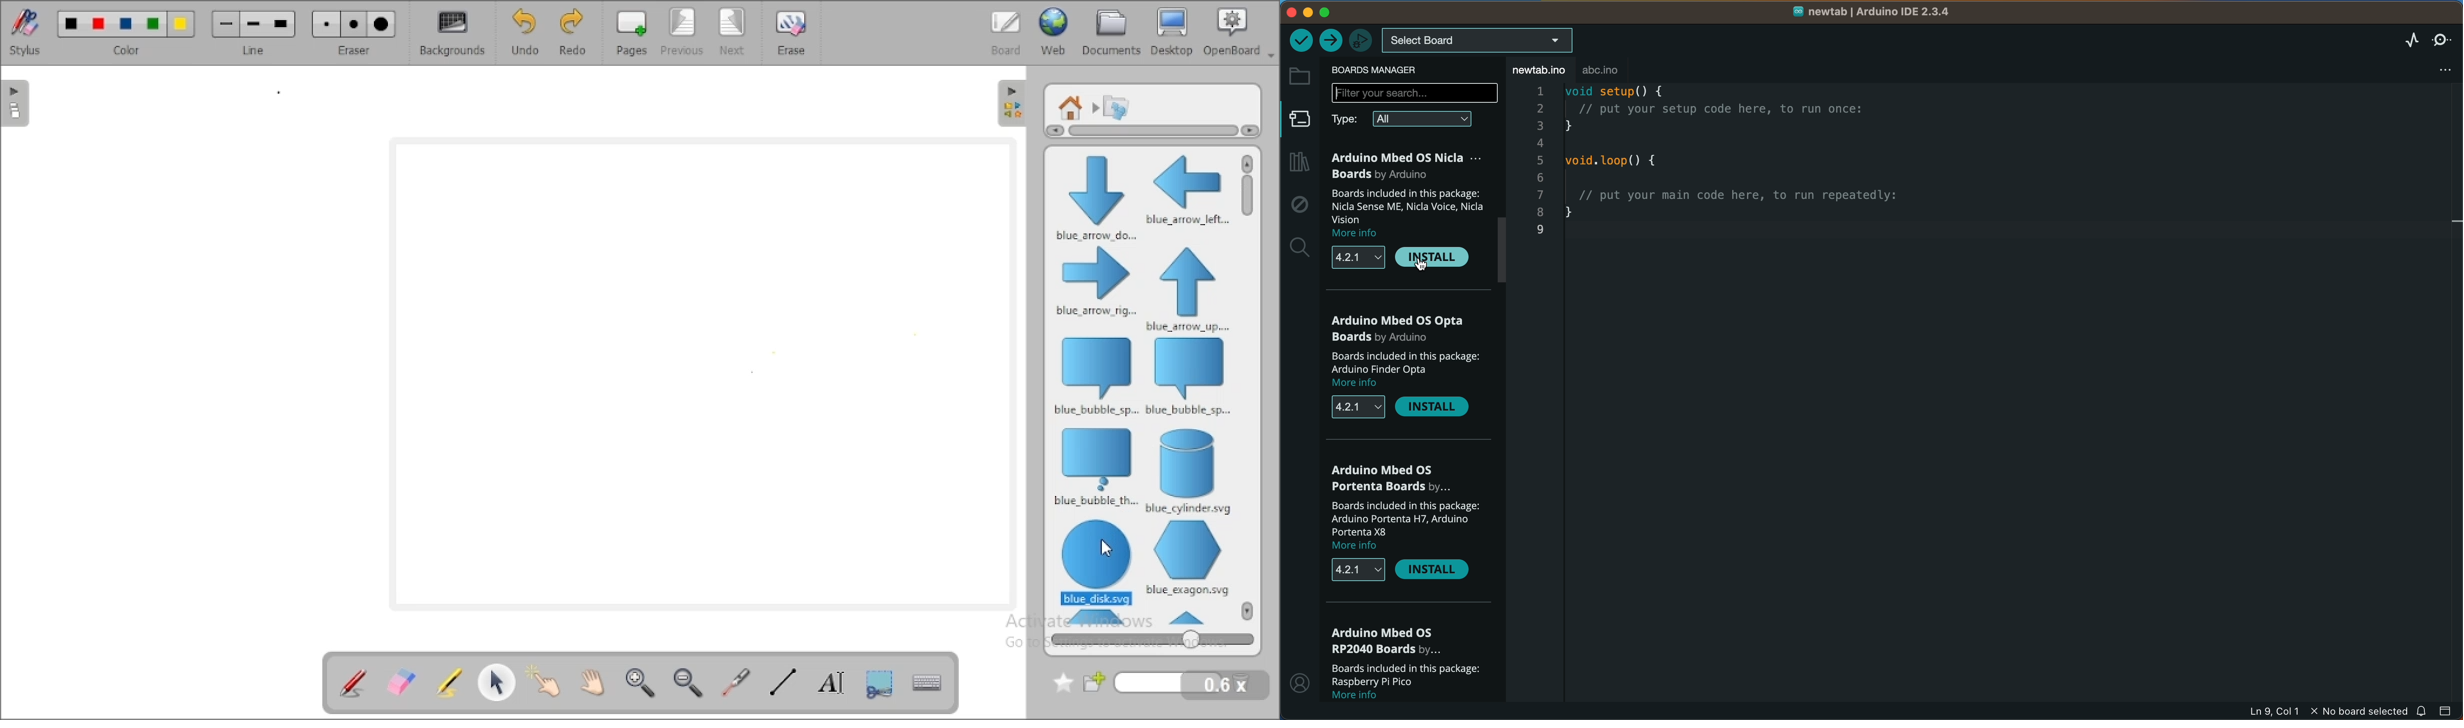 This screenshot has width=2464, height=728. I want to click on new folder, so click(1154, 683).